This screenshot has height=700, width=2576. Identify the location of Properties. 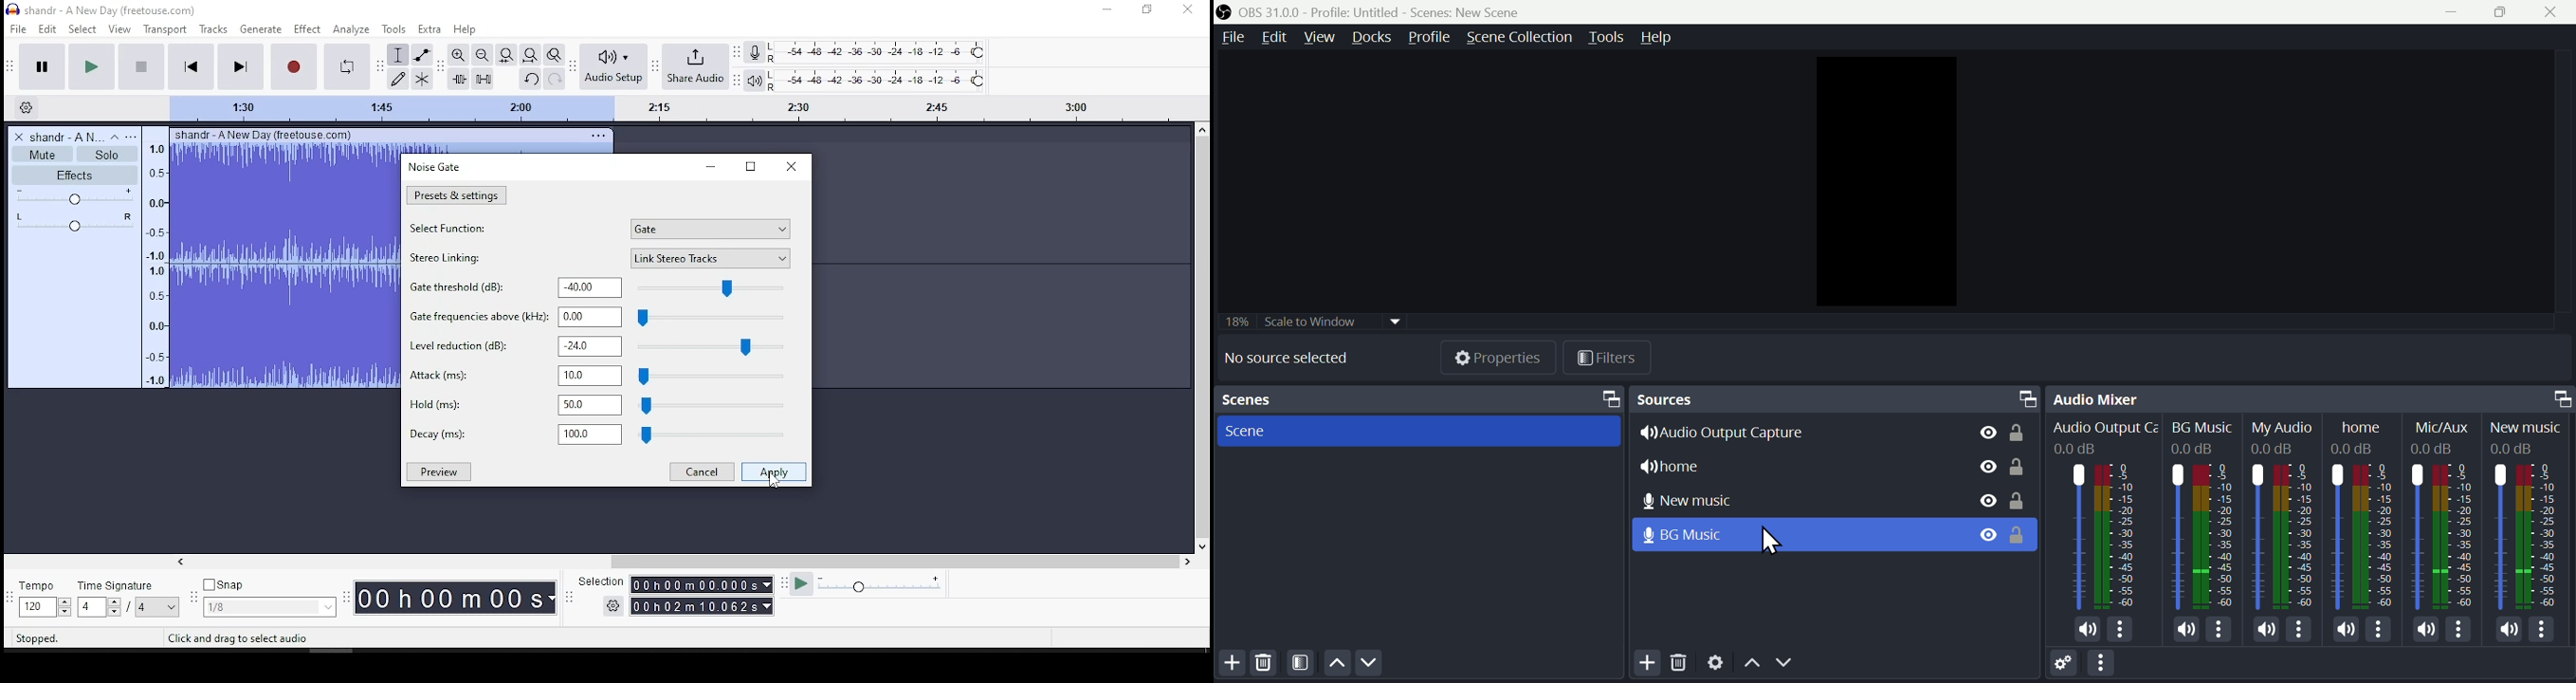
(1500, 356).